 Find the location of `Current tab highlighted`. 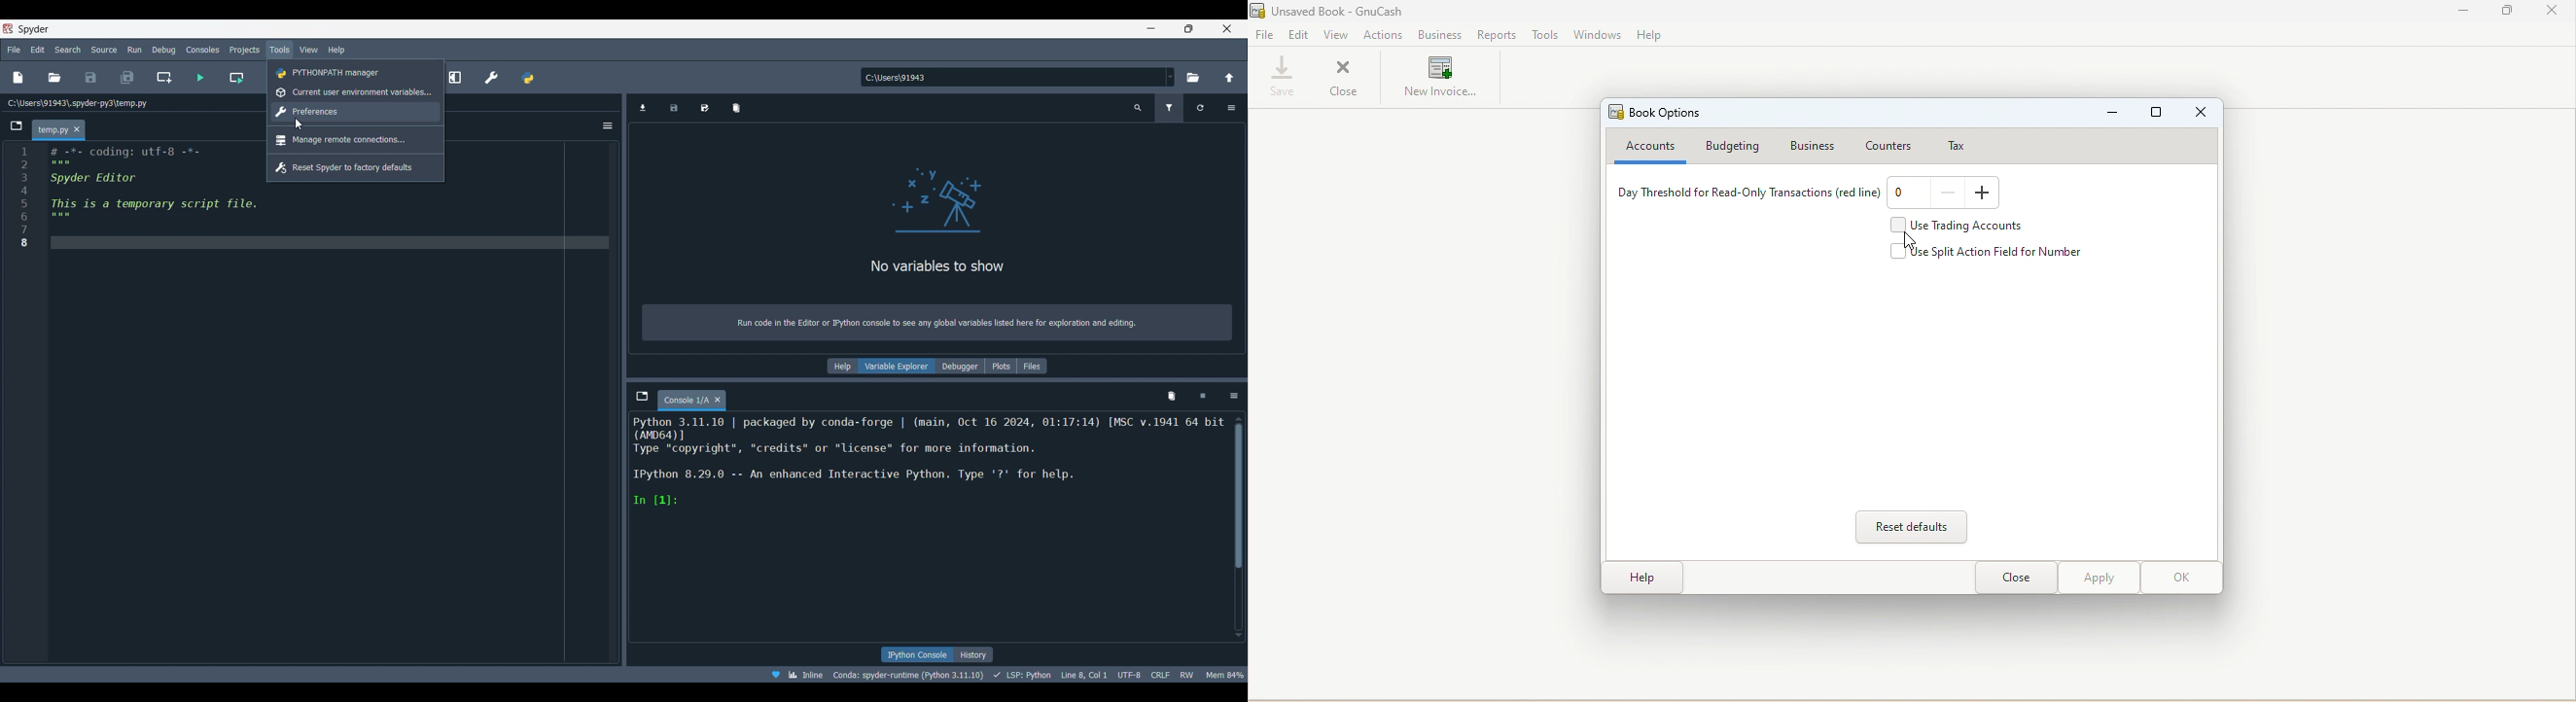

Current tab highlighted is located at coordinates (683, 400).